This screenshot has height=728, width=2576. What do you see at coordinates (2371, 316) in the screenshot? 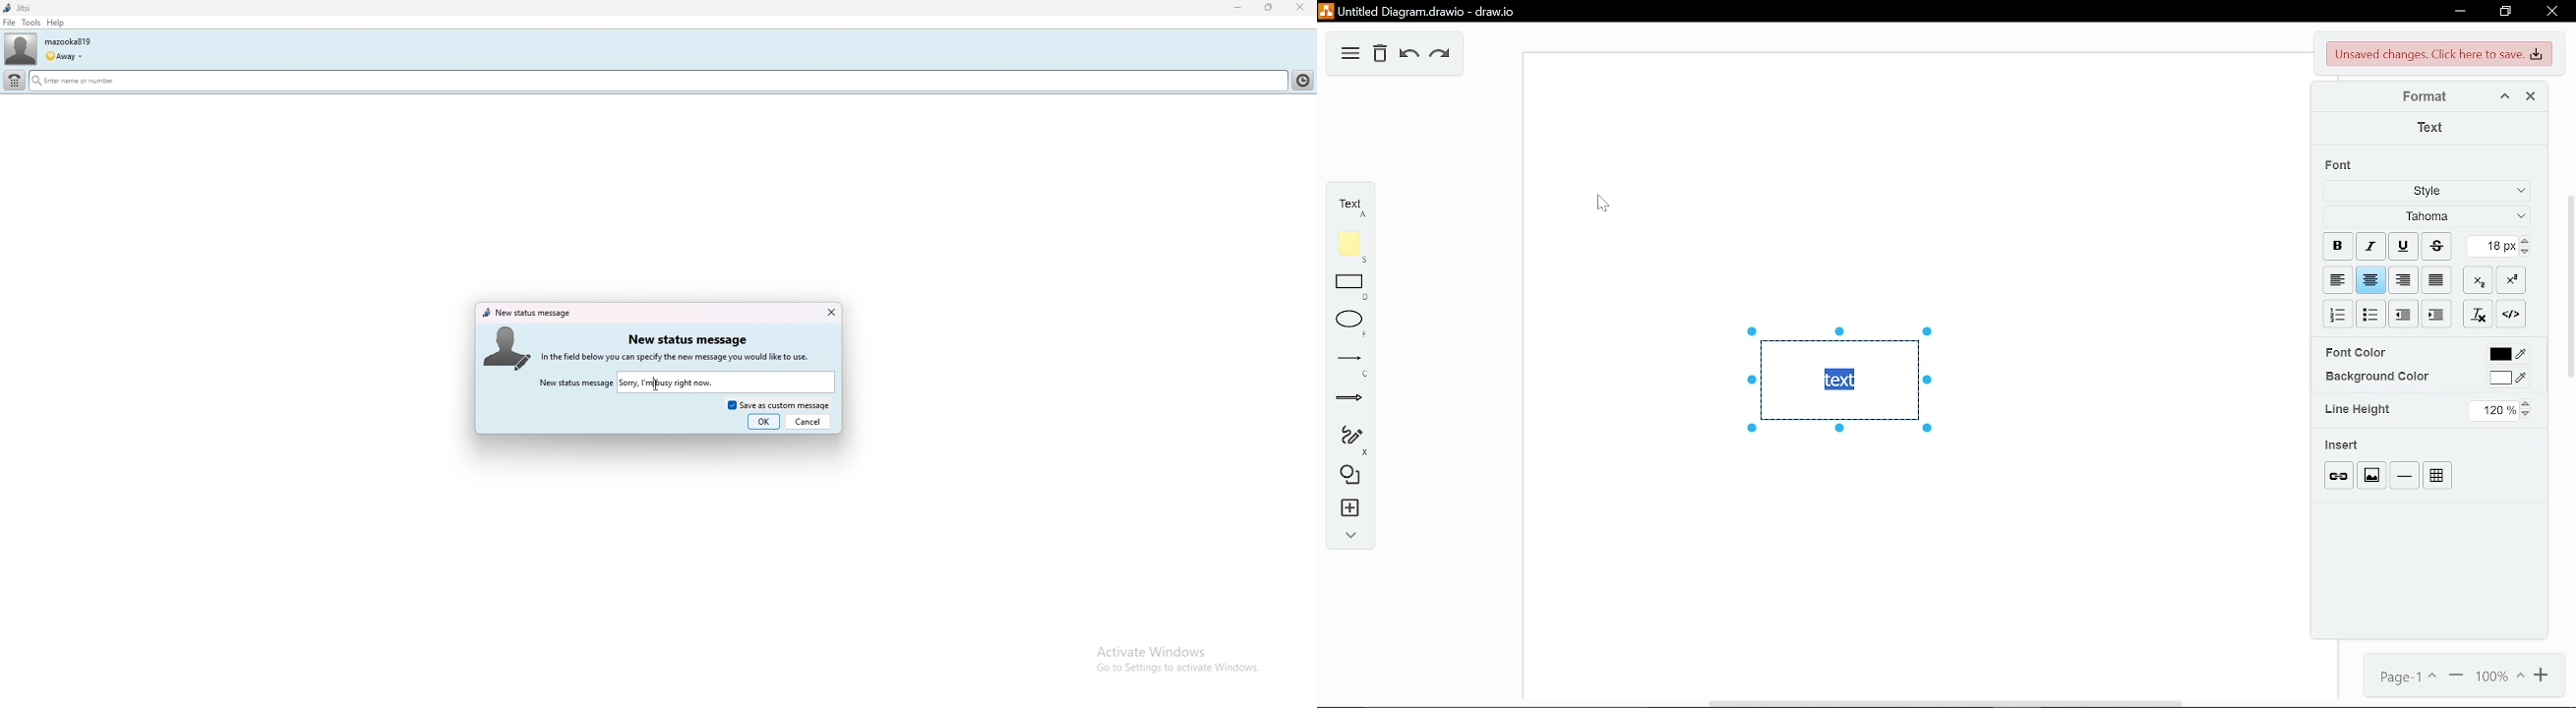
I see `bulleted list` at bounding box center [2371, 316].